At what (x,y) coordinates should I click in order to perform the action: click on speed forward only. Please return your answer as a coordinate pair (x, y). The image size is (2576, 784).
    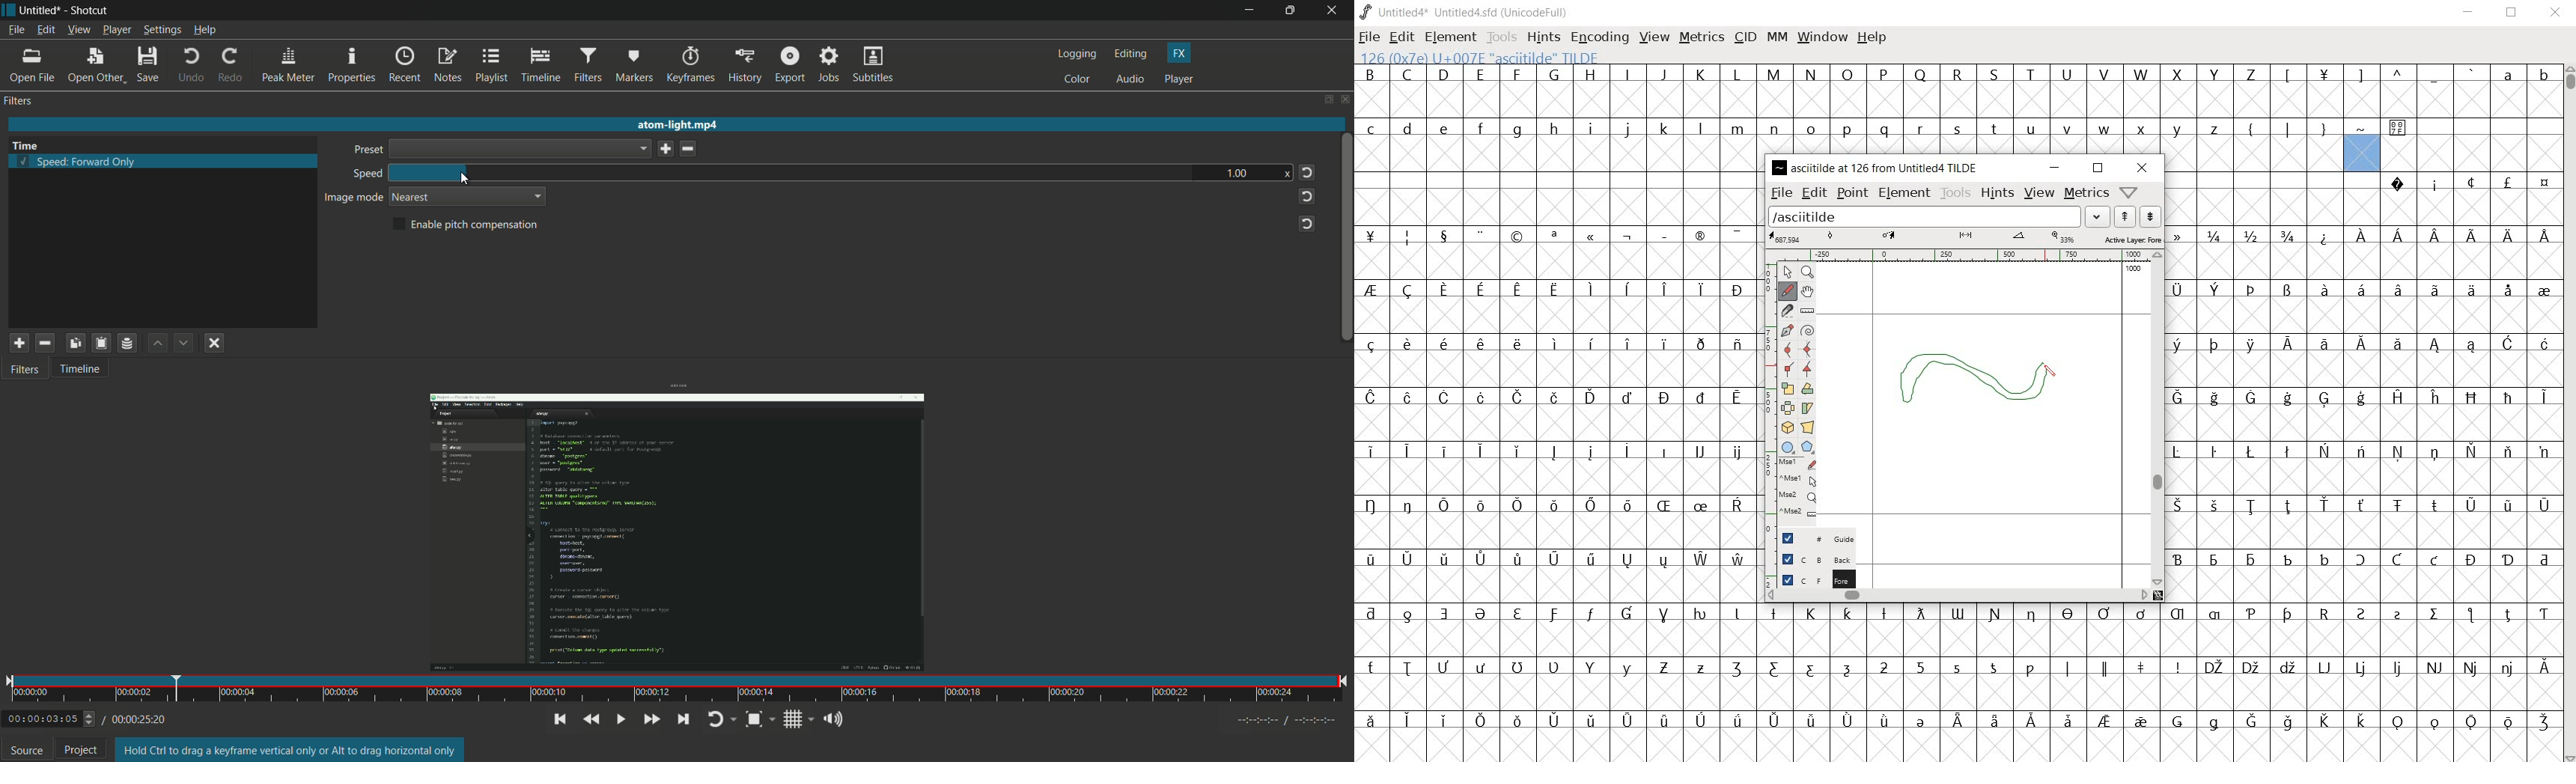
    Looking at the image, I should click on (77, 165).